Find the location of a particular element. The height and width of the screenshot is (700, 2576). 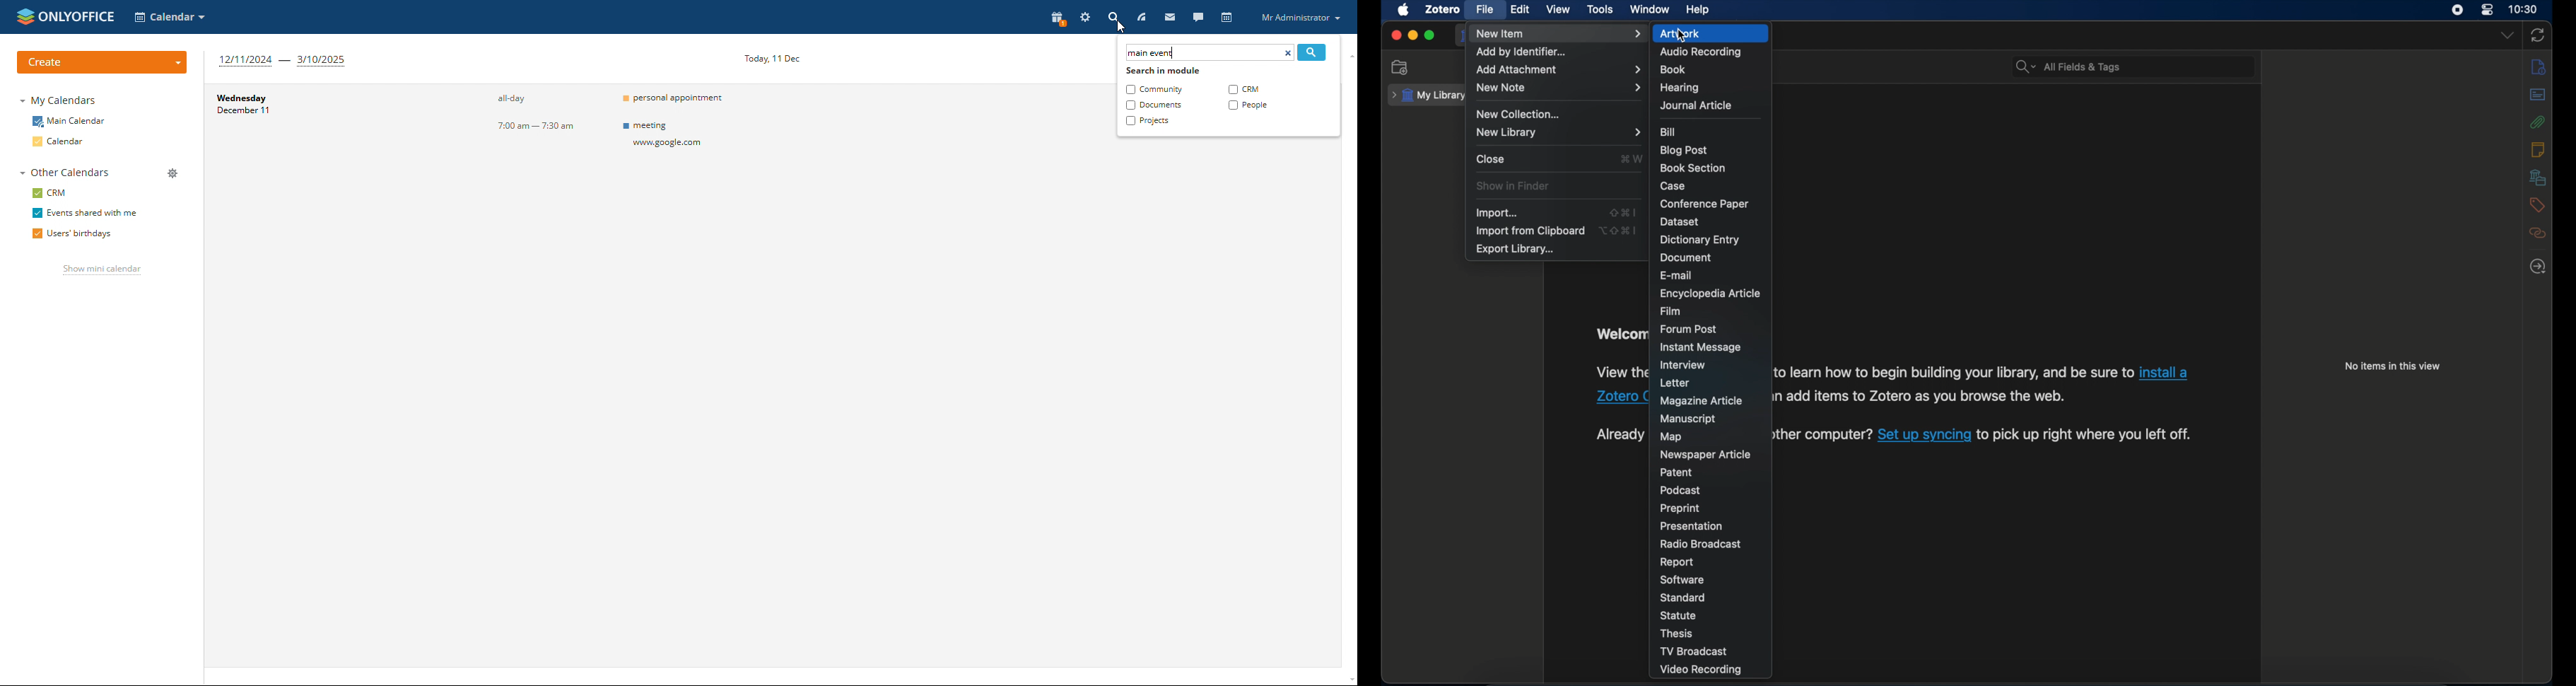

install a is located at coordinates (2166, 370).